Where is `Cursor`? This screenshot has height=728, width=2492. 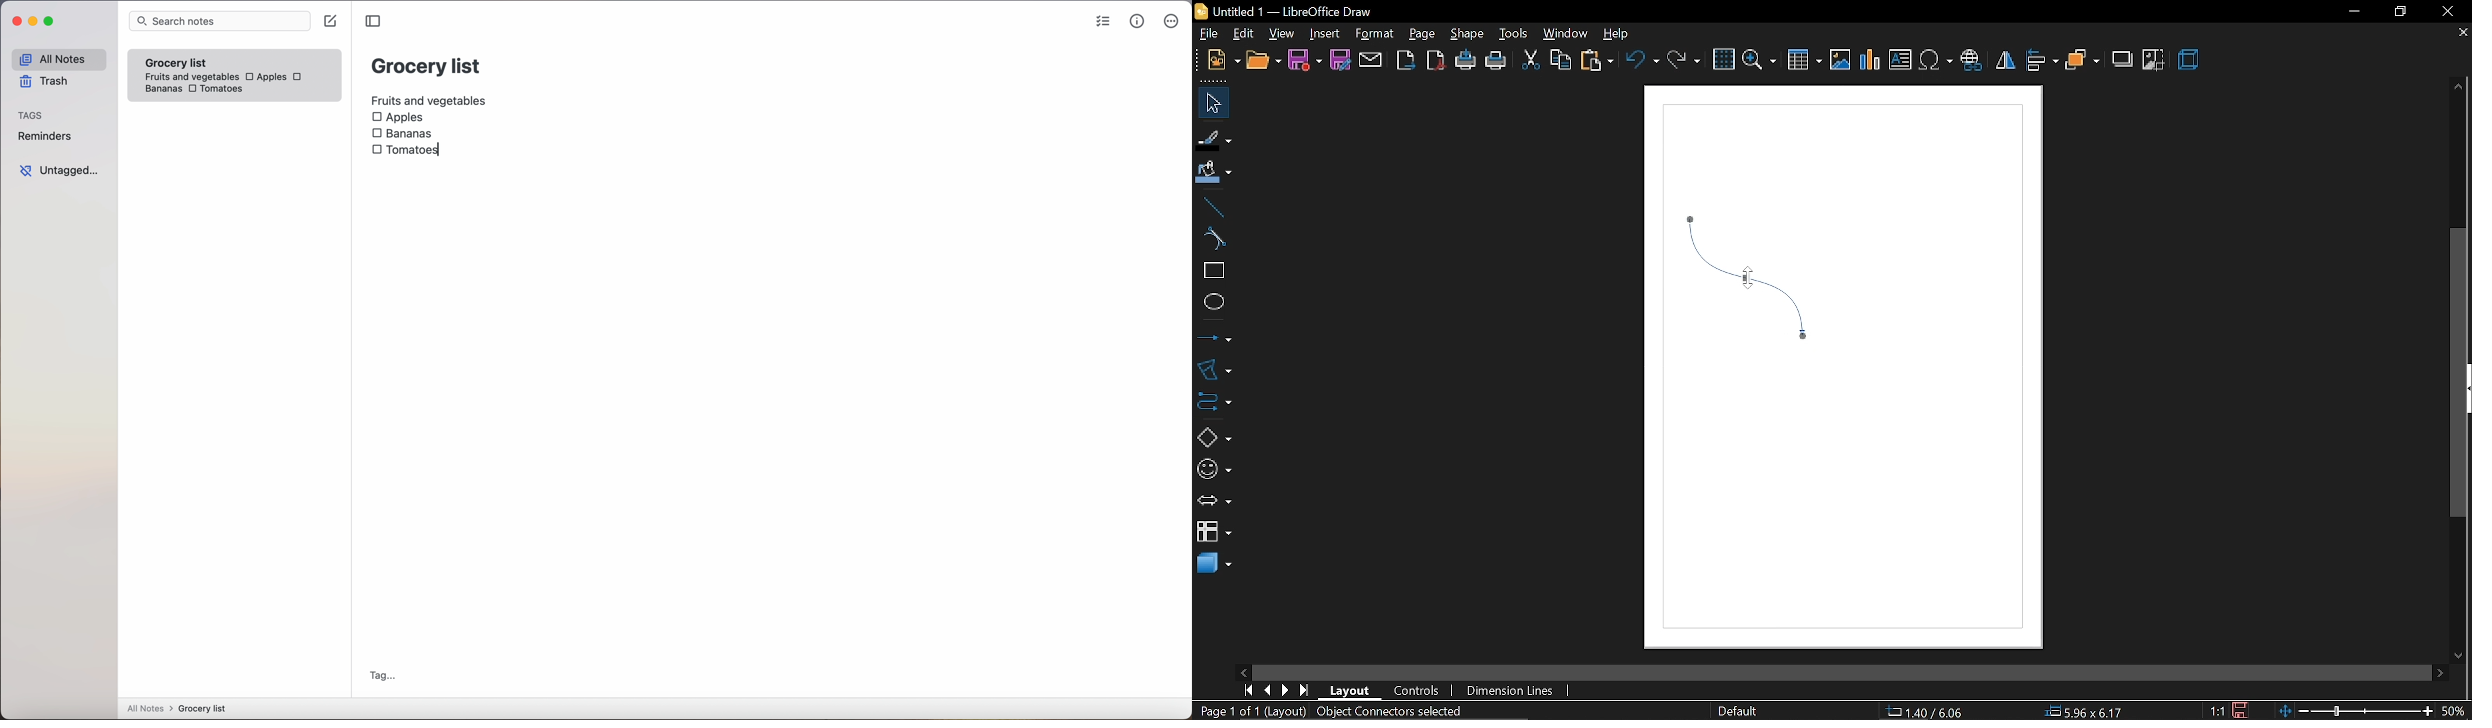
Cursor is located at coordinates (1743, 278).